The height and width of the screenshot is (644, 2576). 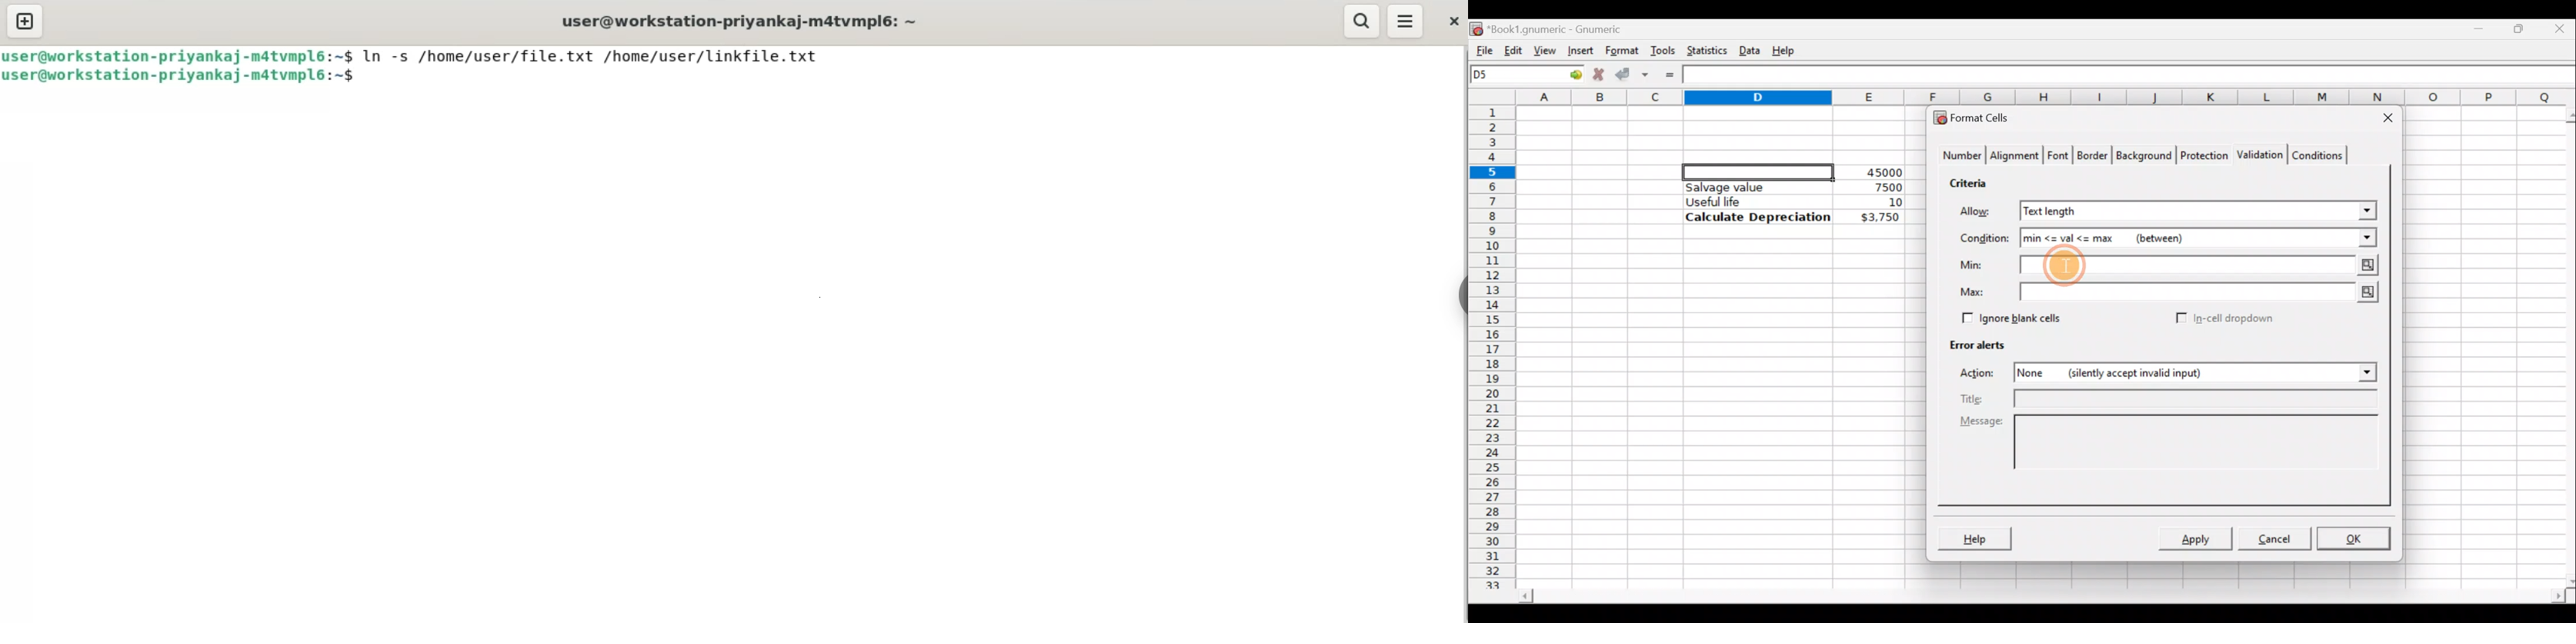 I want to click on Help, so click(x=1974, y=540).